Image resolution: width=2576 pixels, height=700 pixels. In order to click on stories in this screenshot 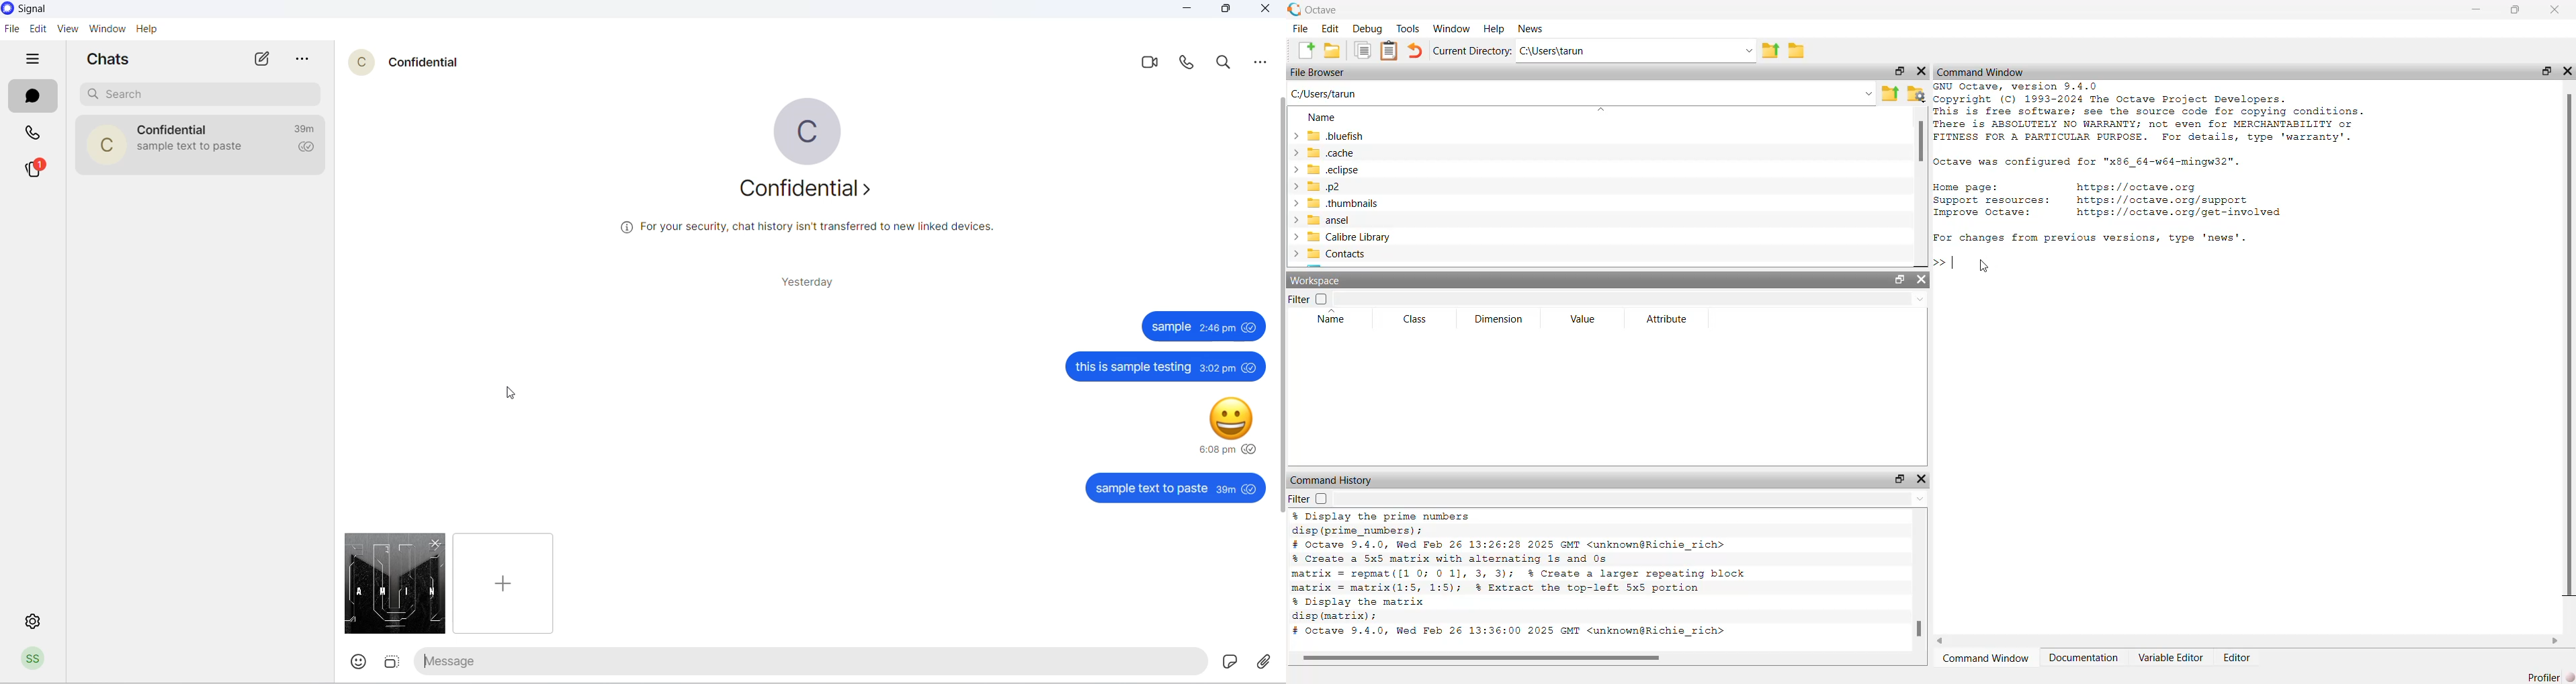, I will do `click(36, 168)`.